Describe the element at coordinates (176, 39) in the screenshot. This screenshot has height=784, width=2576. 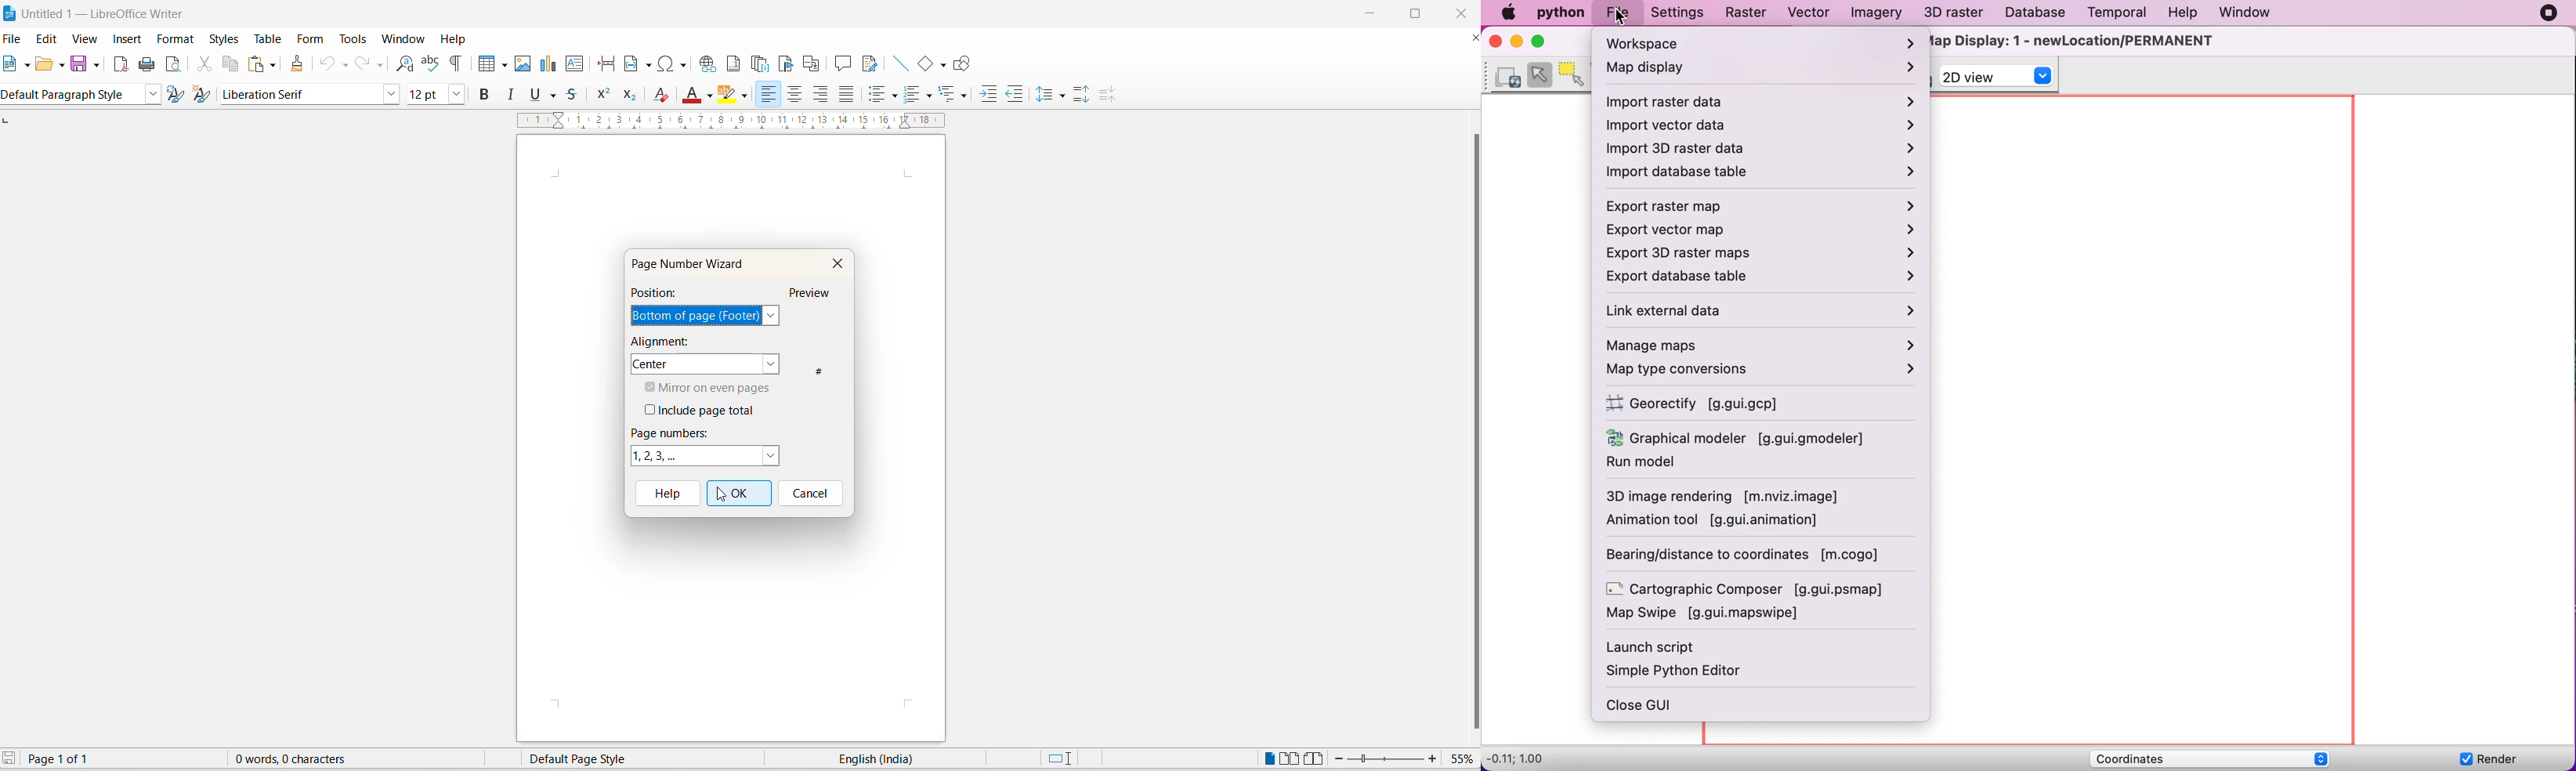
I see `format` at that location.